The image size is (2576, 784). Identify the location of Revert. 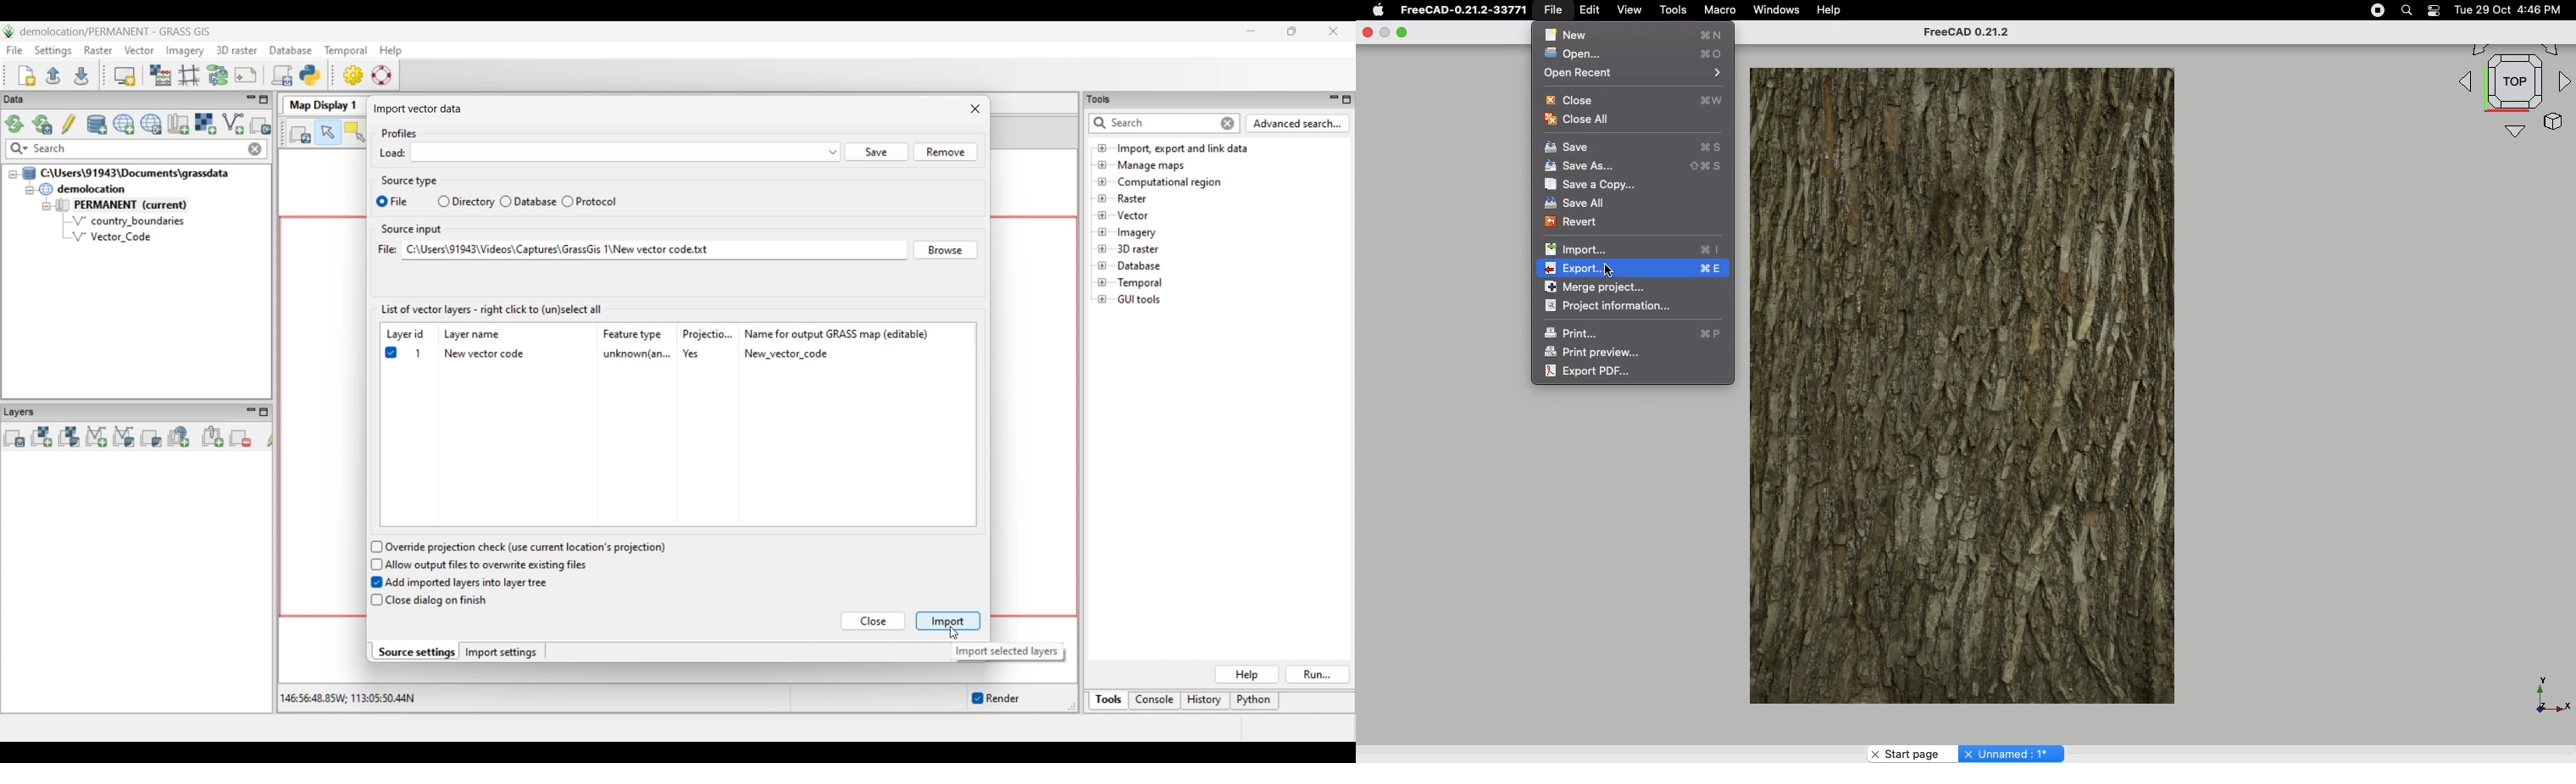
(1574, 221).